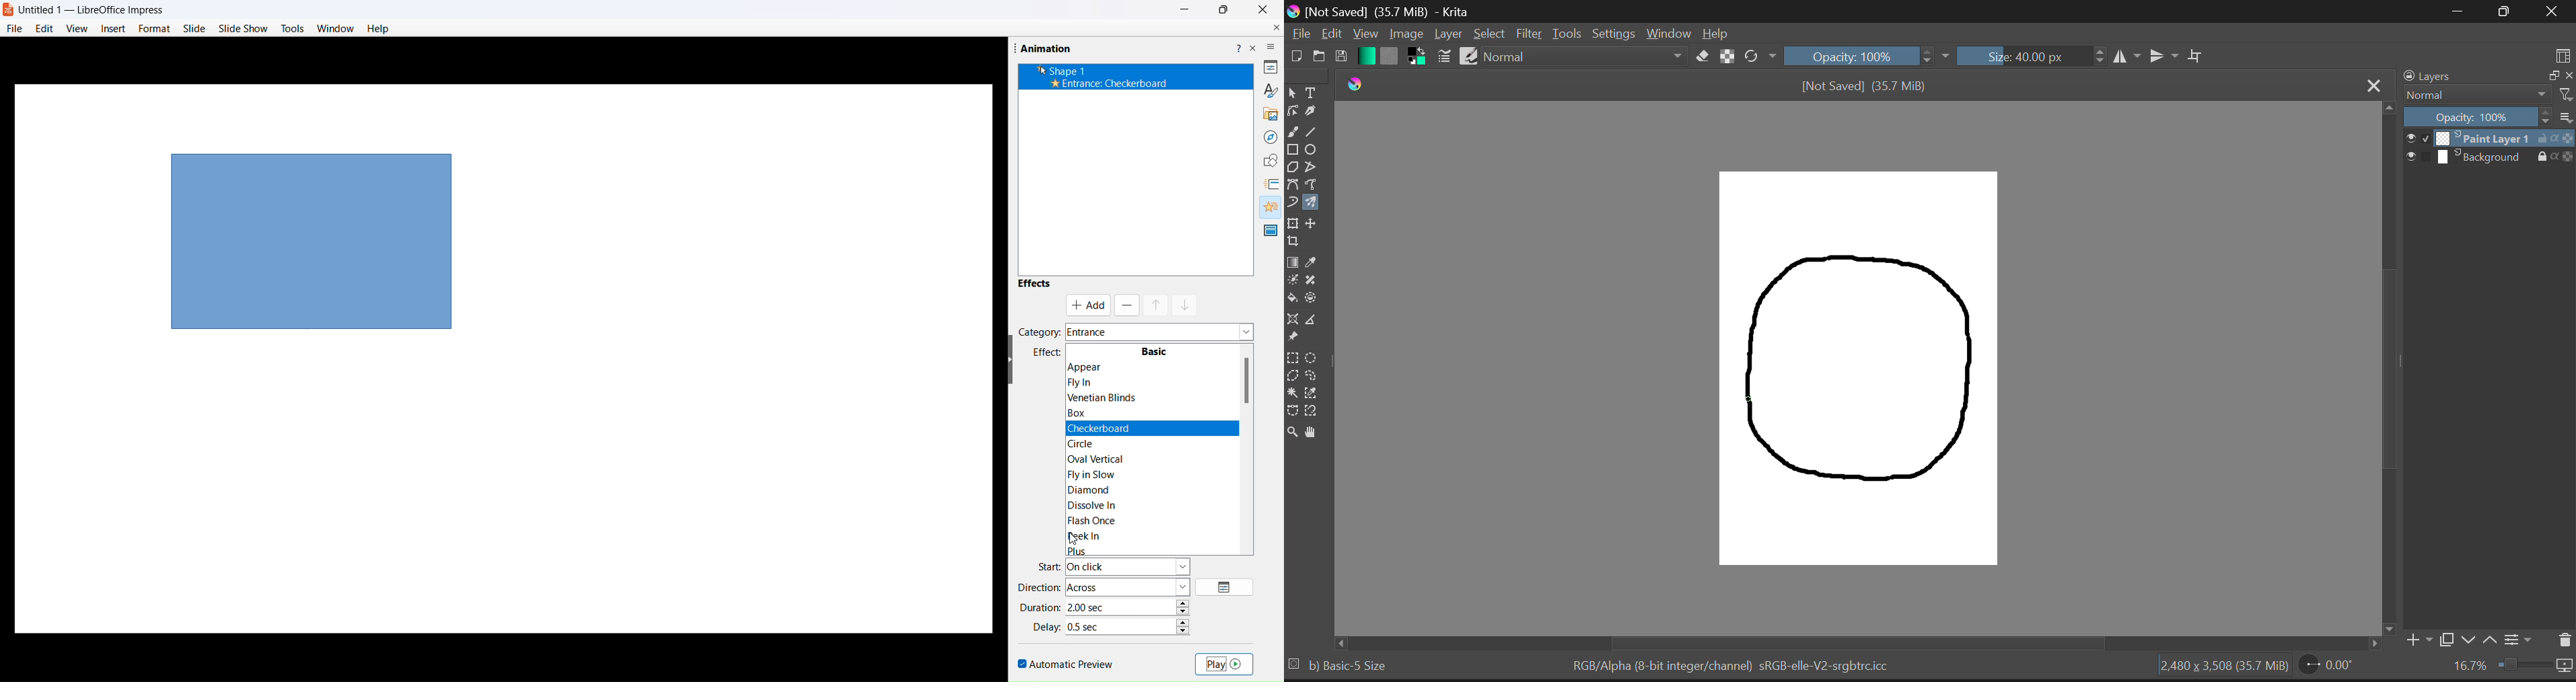 This screenshot has width=2576, height=700. What do you see at coordinates (193, 29) in the screenshot?
I see `slide` at bounding box center [193, 29].